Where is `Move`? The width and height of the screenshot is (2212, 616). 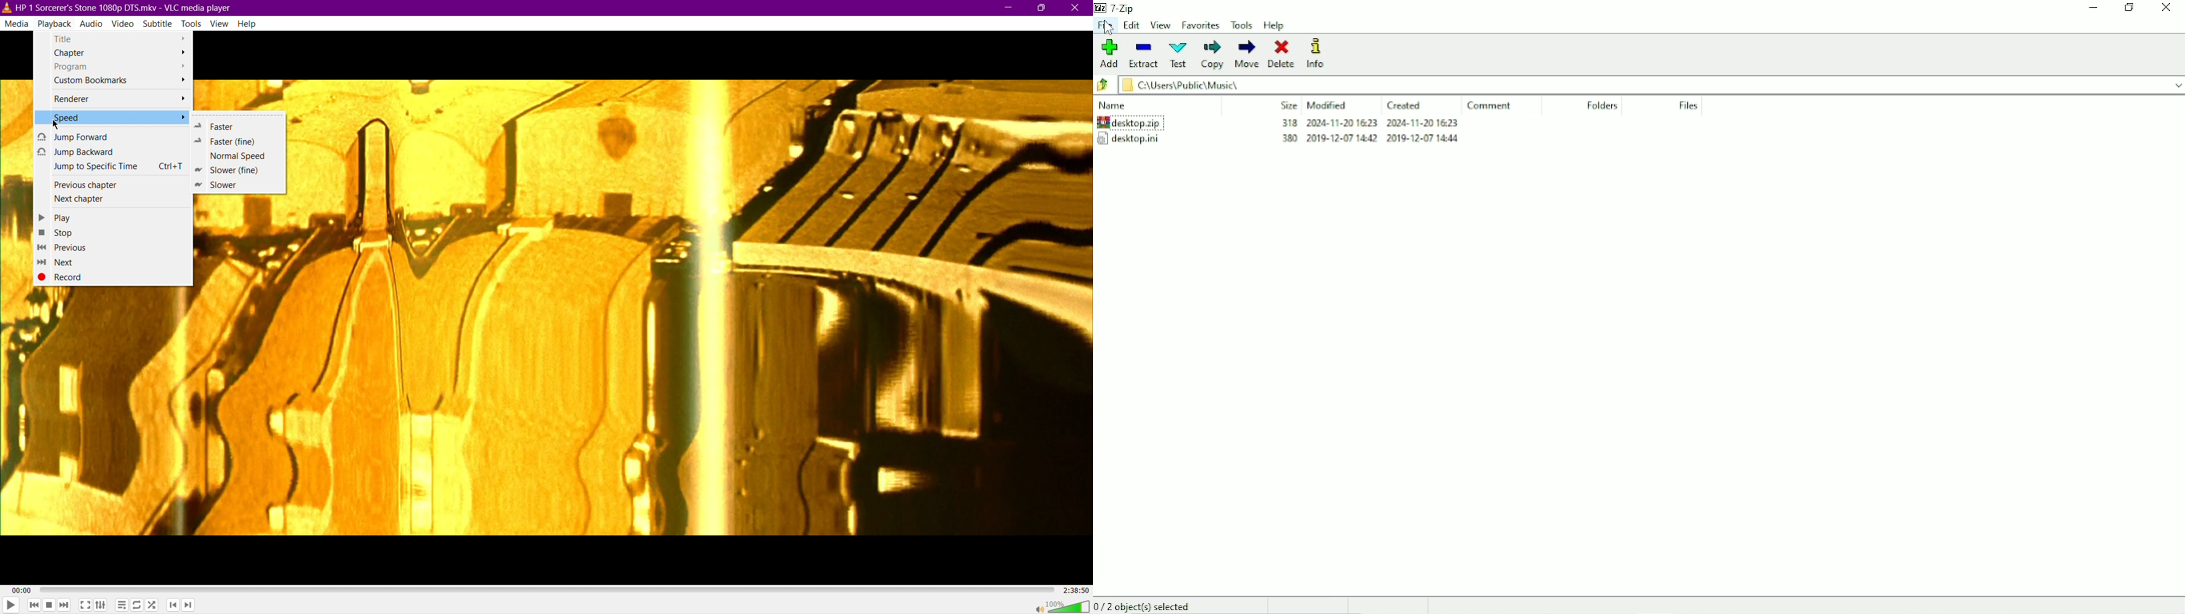
Move is located at coordinates (1246, 54).